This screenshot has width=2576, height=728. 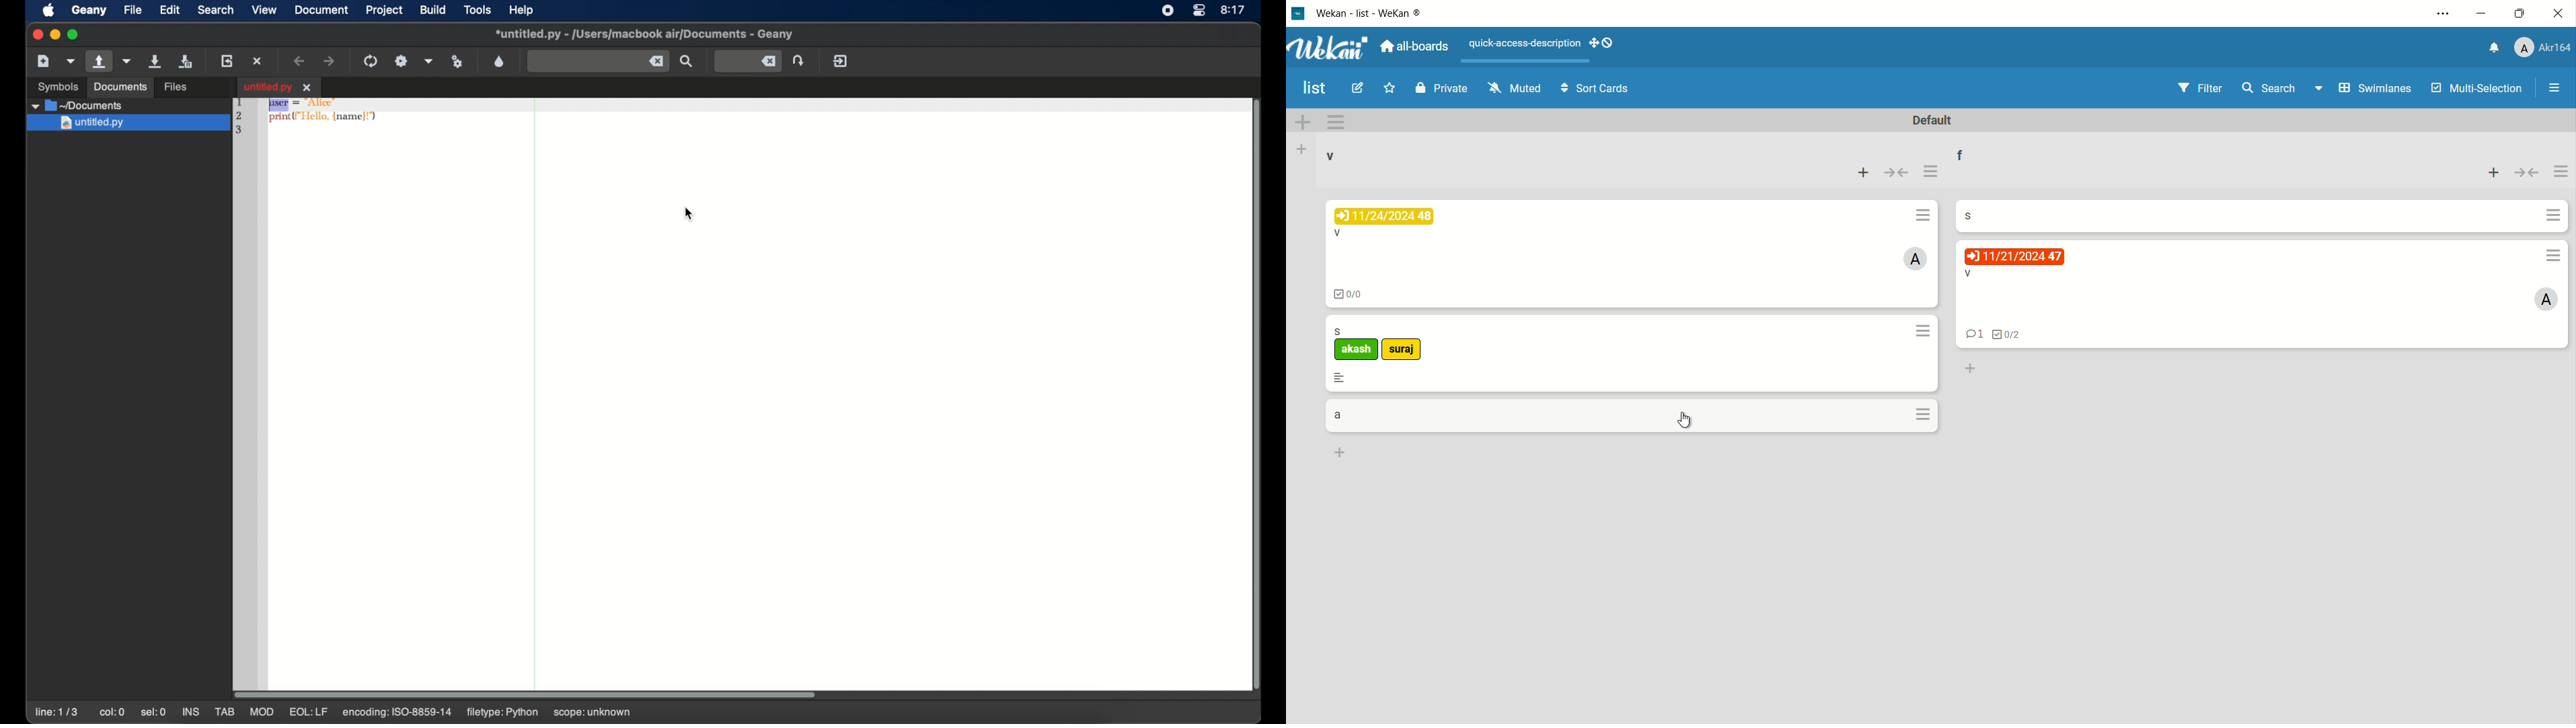 What do you see at coordinates (261, 712) in the screenshot?
I see `mod` at bounding box center [261, 712].